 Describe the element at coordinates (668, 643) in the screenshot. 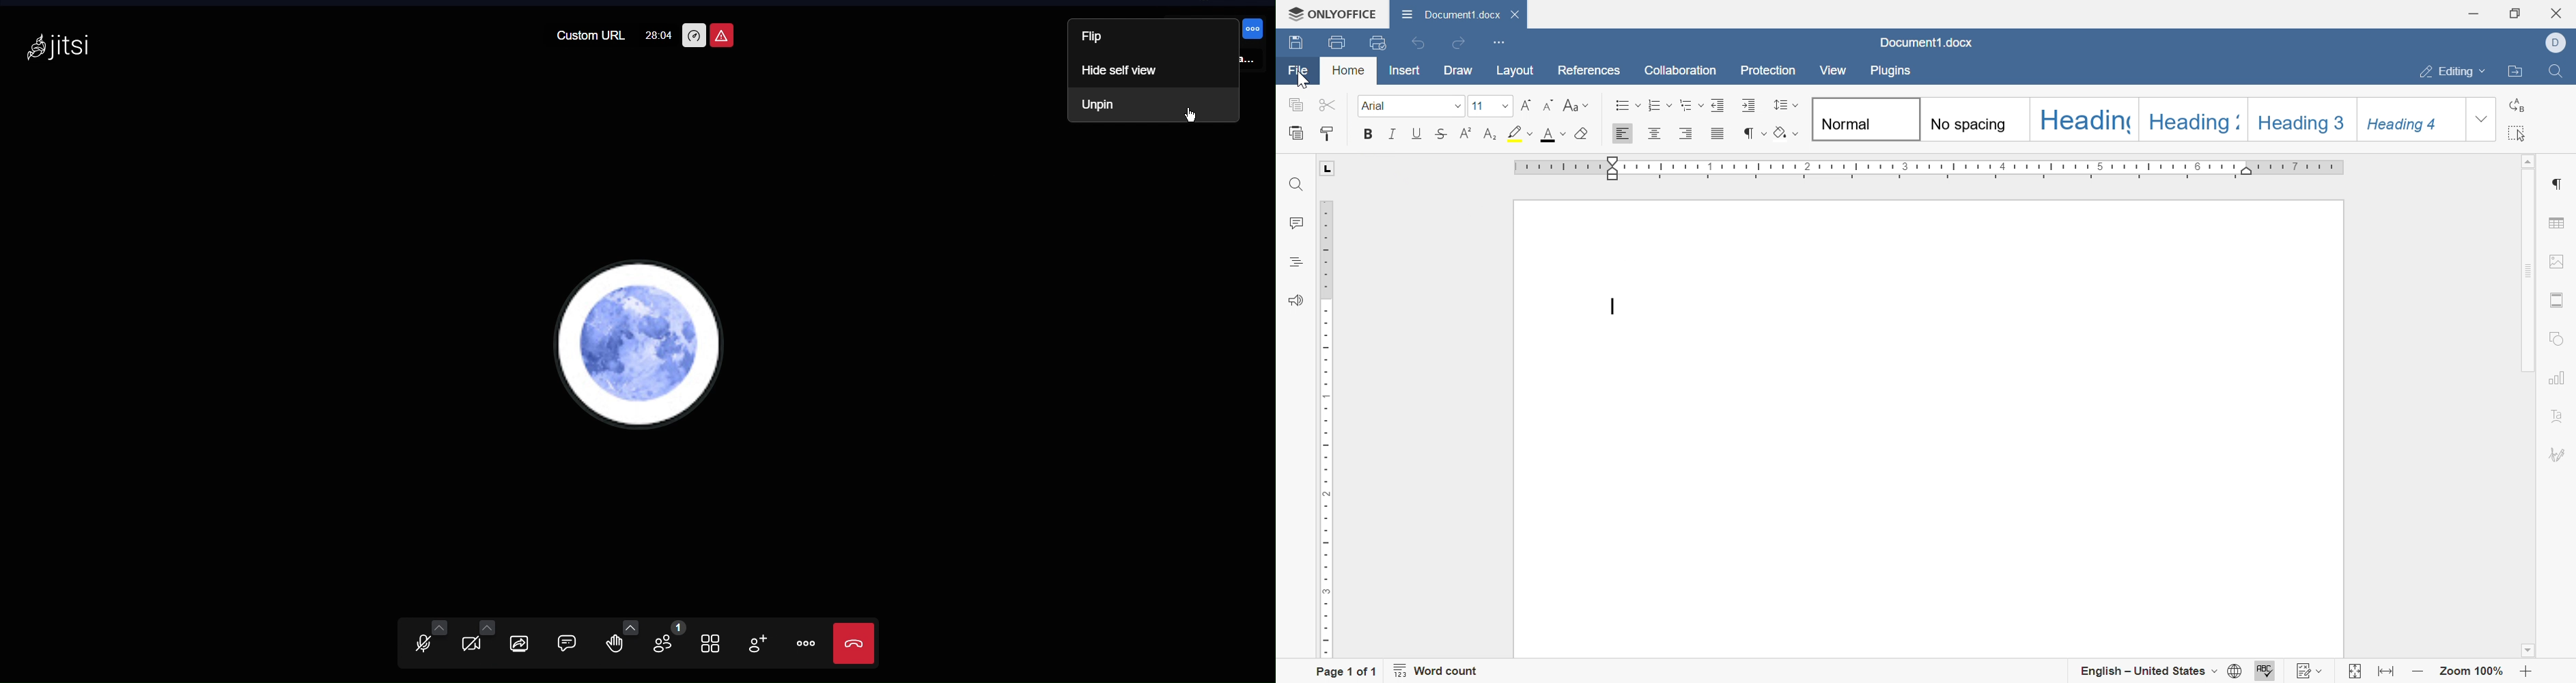

I see `Participants` at that location.